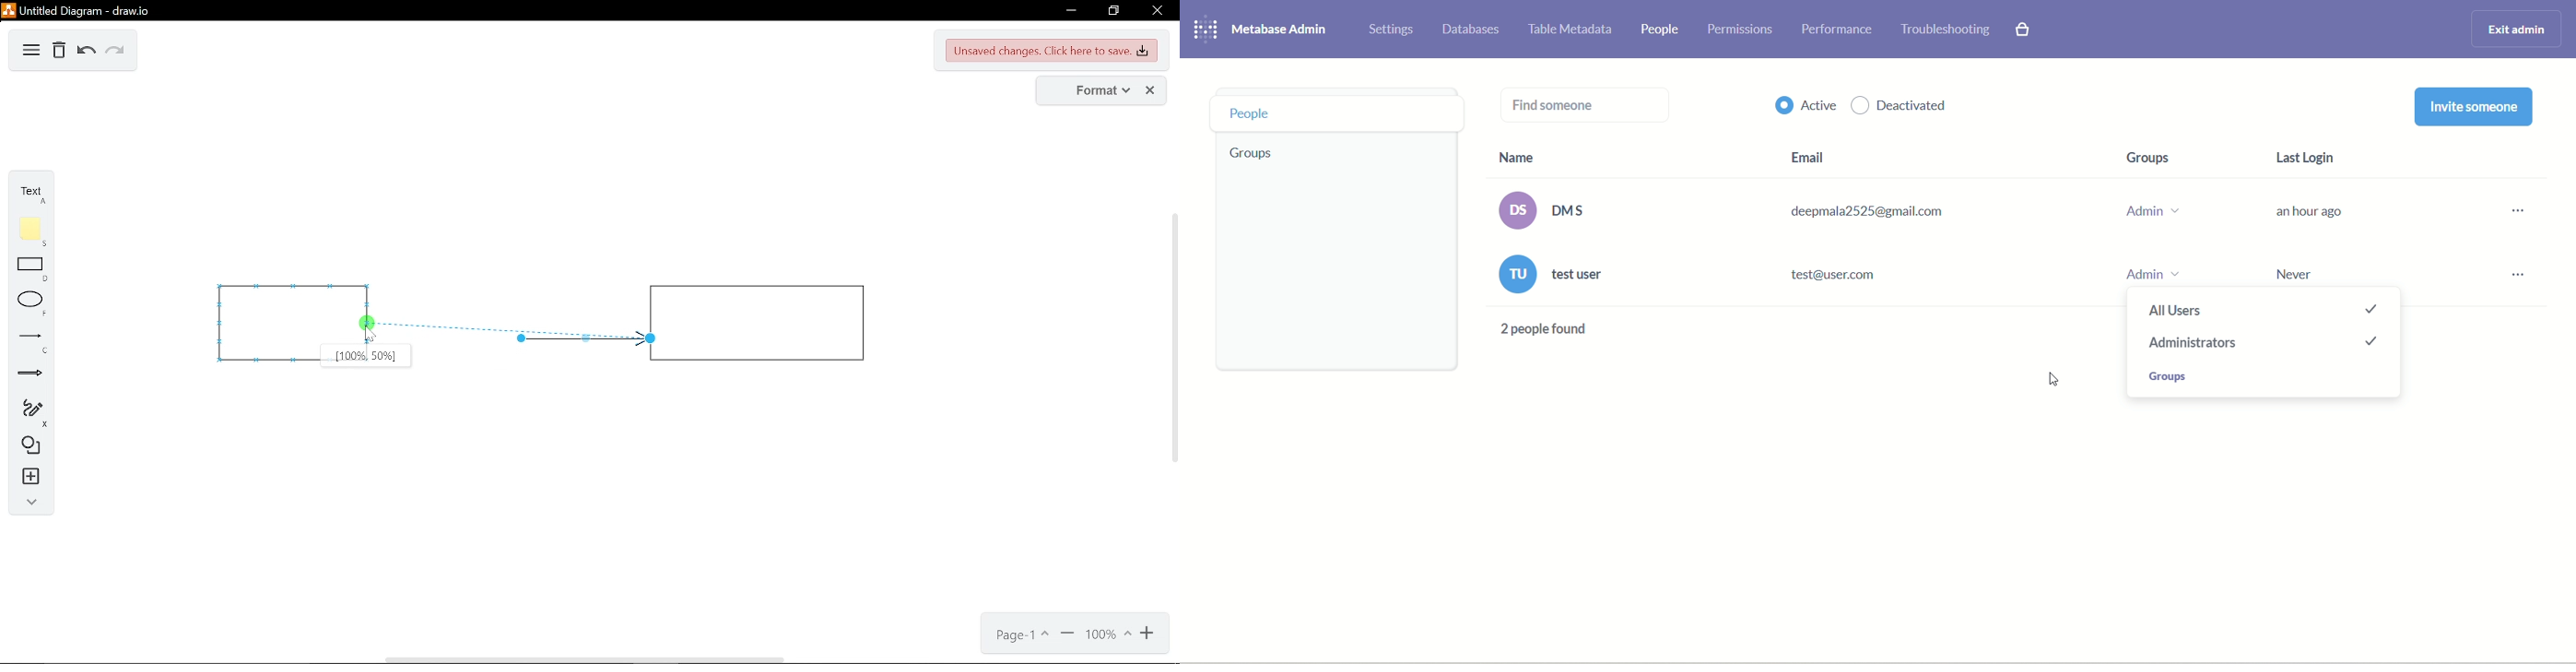  I want to click on insert, so click(29, 477).